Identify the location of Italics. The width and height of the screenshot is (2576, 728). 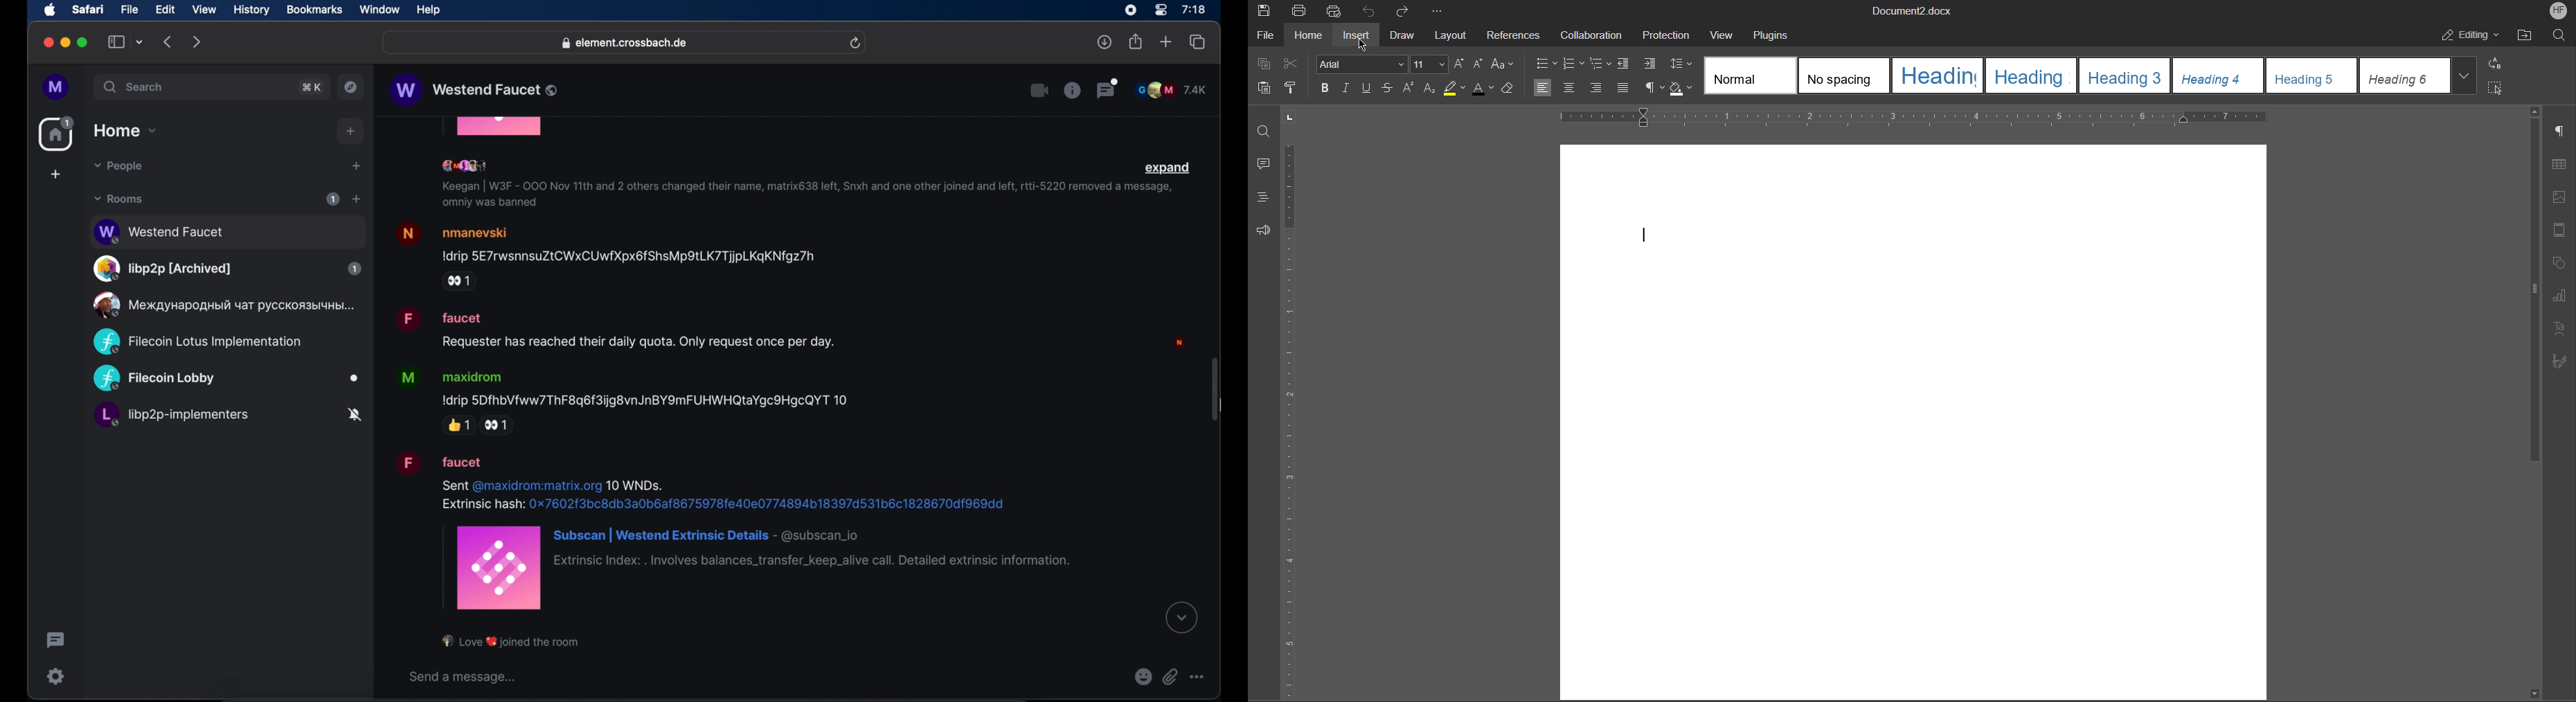
(1347, 89).